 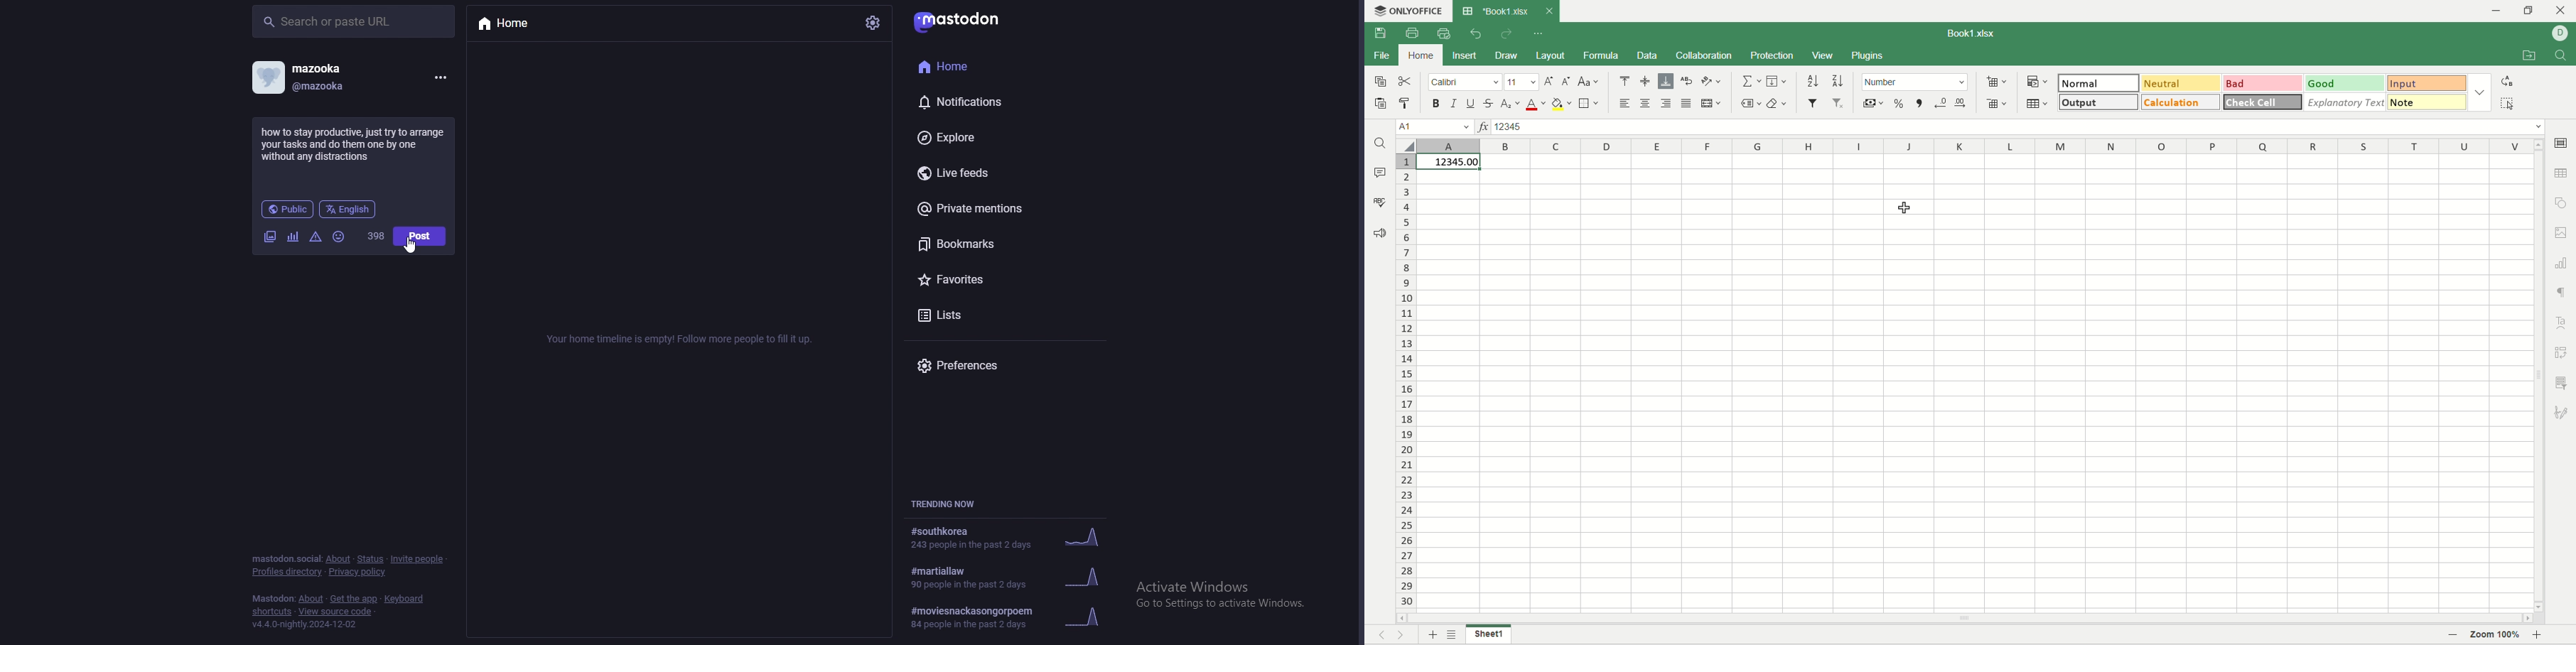 What do you see at coordinates (328, 87) in the screenshot?
I see `@mazooka` at bounding box center [328, 87].